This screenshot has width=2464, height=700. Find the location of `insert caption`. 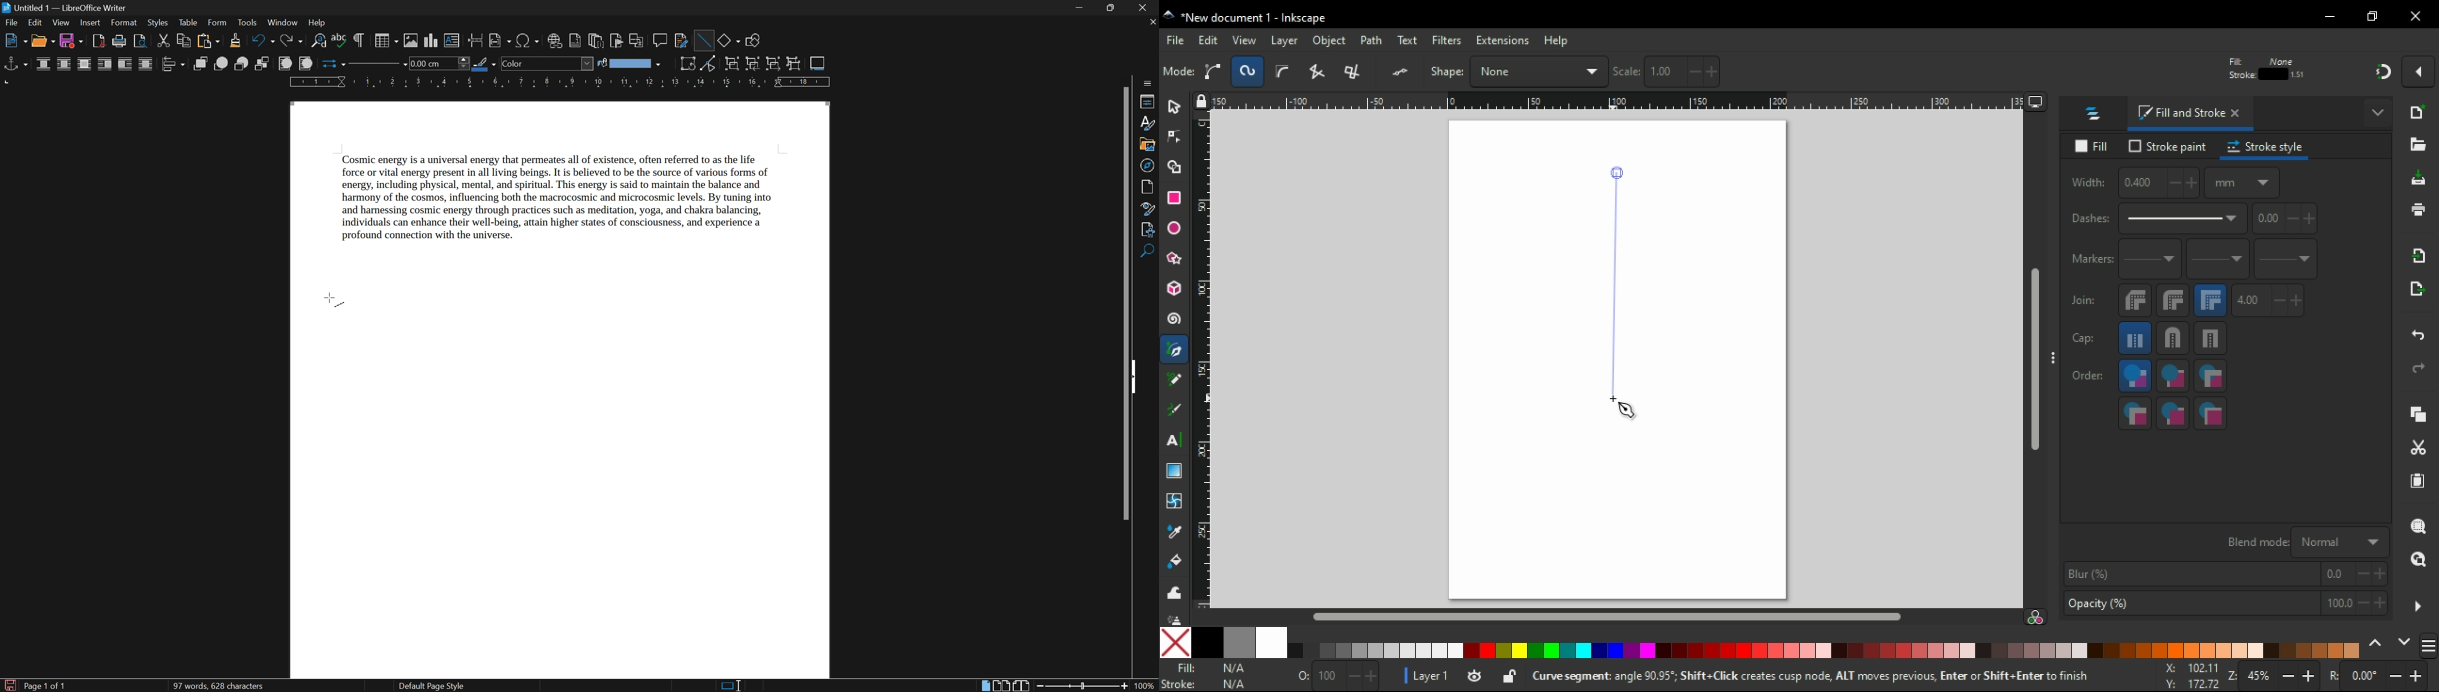

insert caption is located at coordinates (817, 62).